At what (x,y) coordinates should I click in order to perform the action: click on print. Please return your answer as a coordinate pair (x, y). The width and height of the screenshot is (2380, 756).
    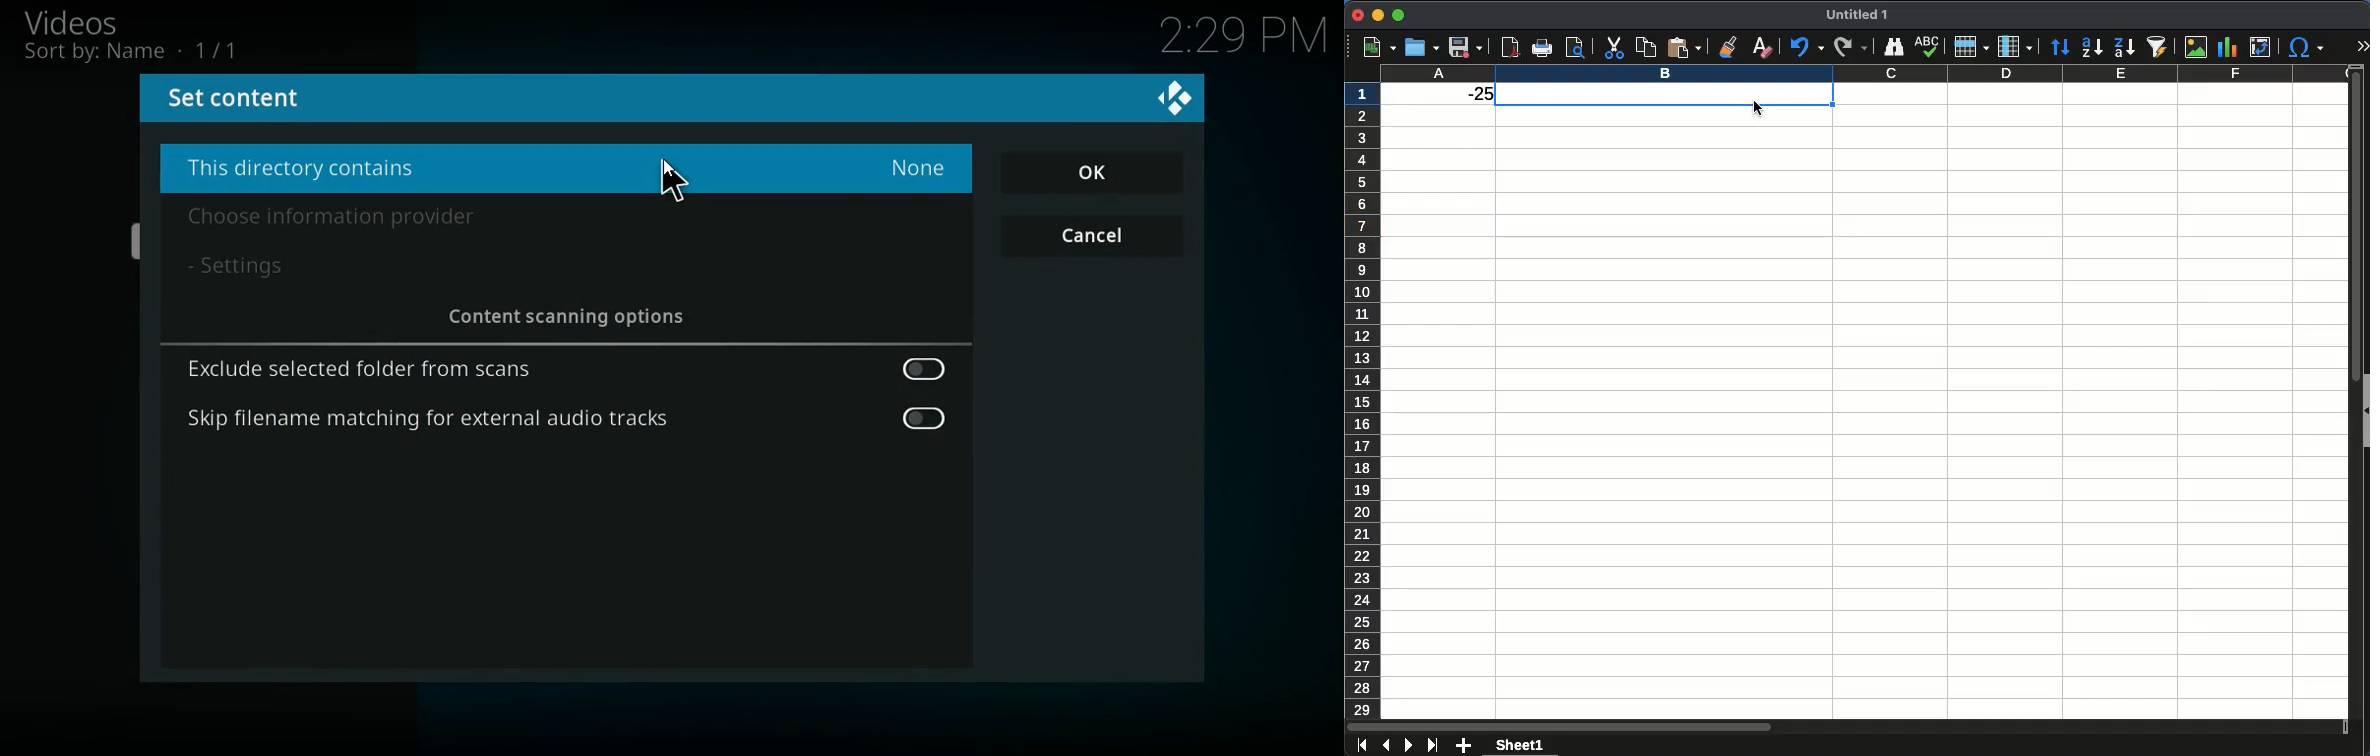
    Looking at the image, I should click on (1543, 48).